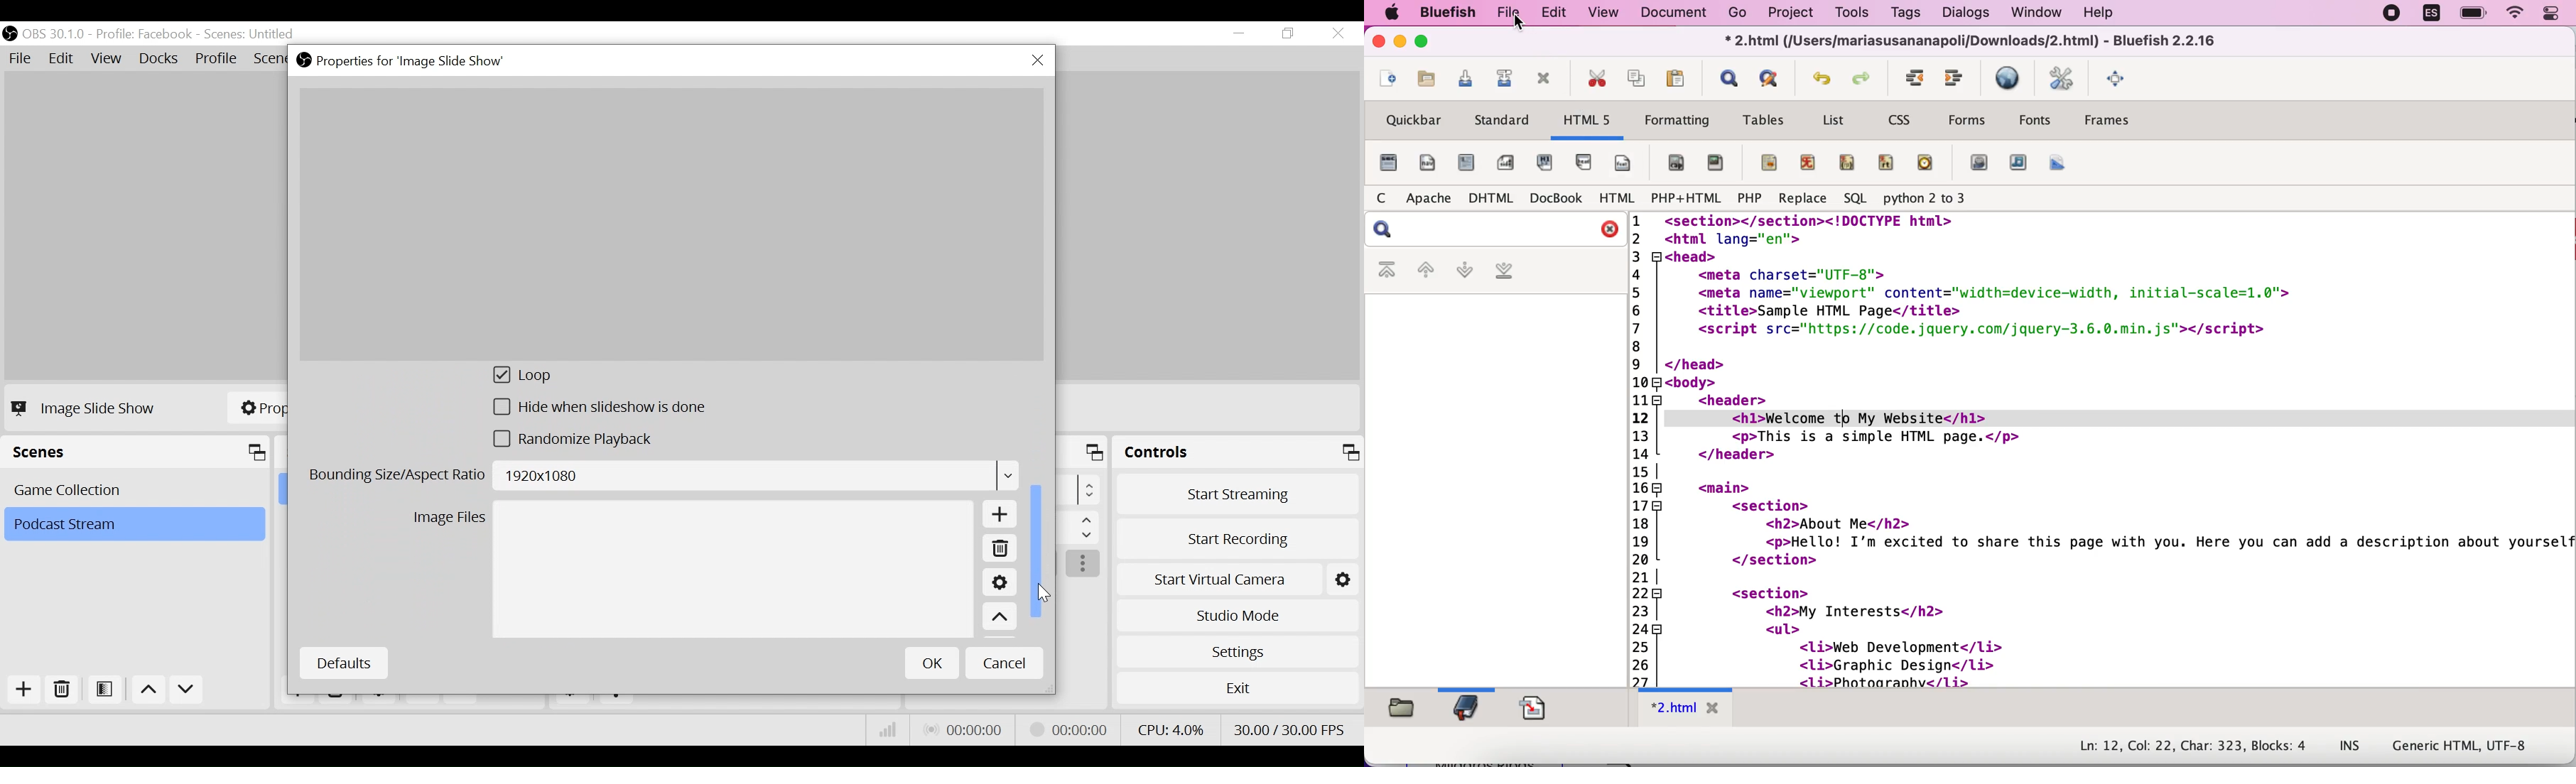 Image resolution: width=2576 pixels, height=784 pixels. What do you see at coordinates (10, 33) in the screenshot?
I see `OBS Desktop Icon` at bounding box center [10, 33].